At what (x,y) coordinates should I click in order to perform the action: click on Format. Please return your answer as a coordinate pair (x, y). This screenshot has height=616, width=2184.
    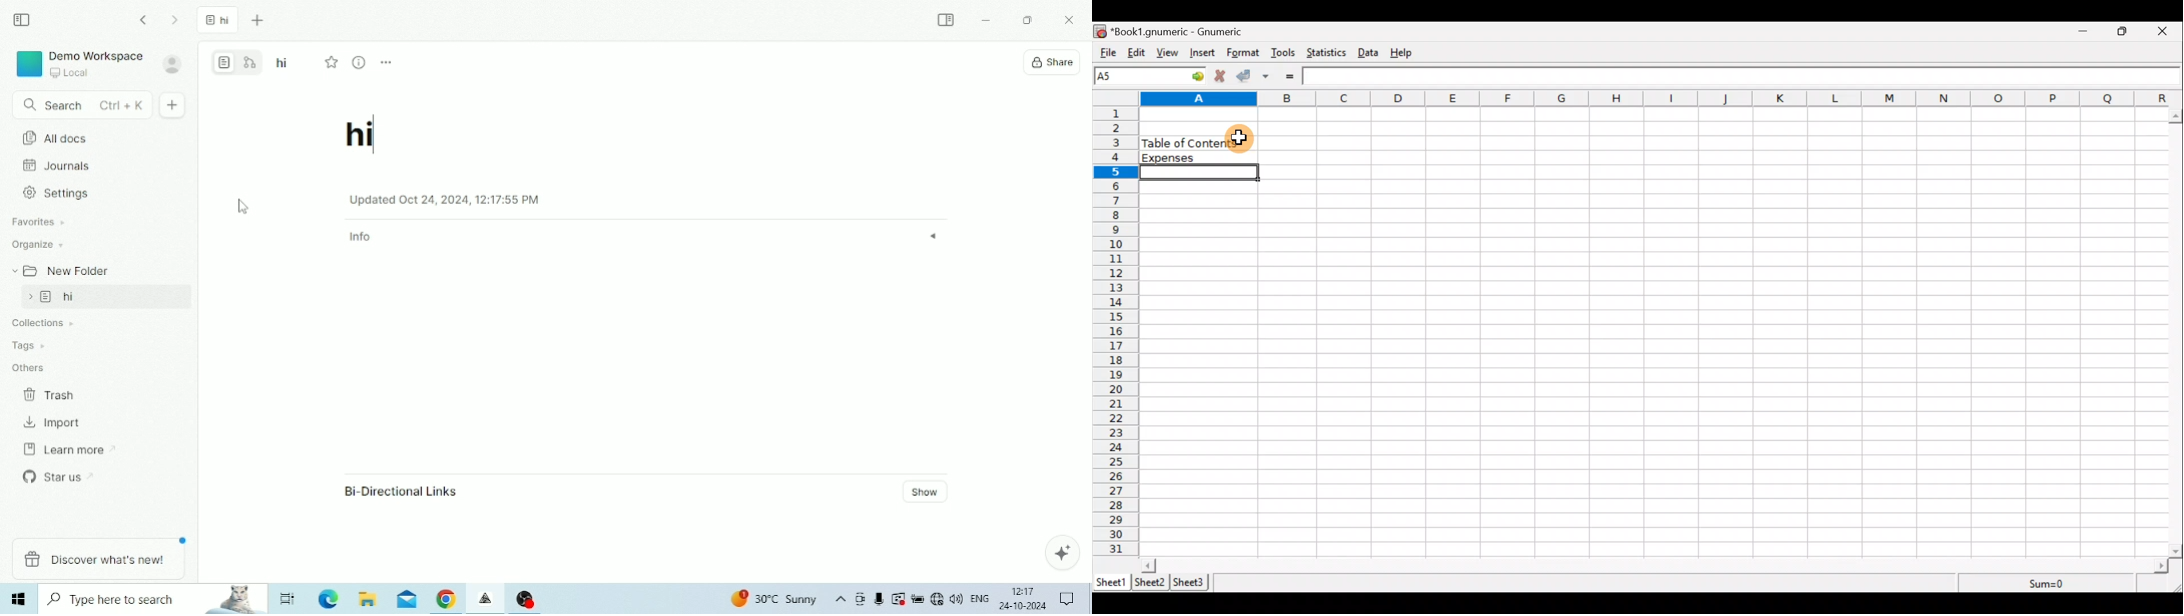
    Looking at the image, I should click on (1243, 53).